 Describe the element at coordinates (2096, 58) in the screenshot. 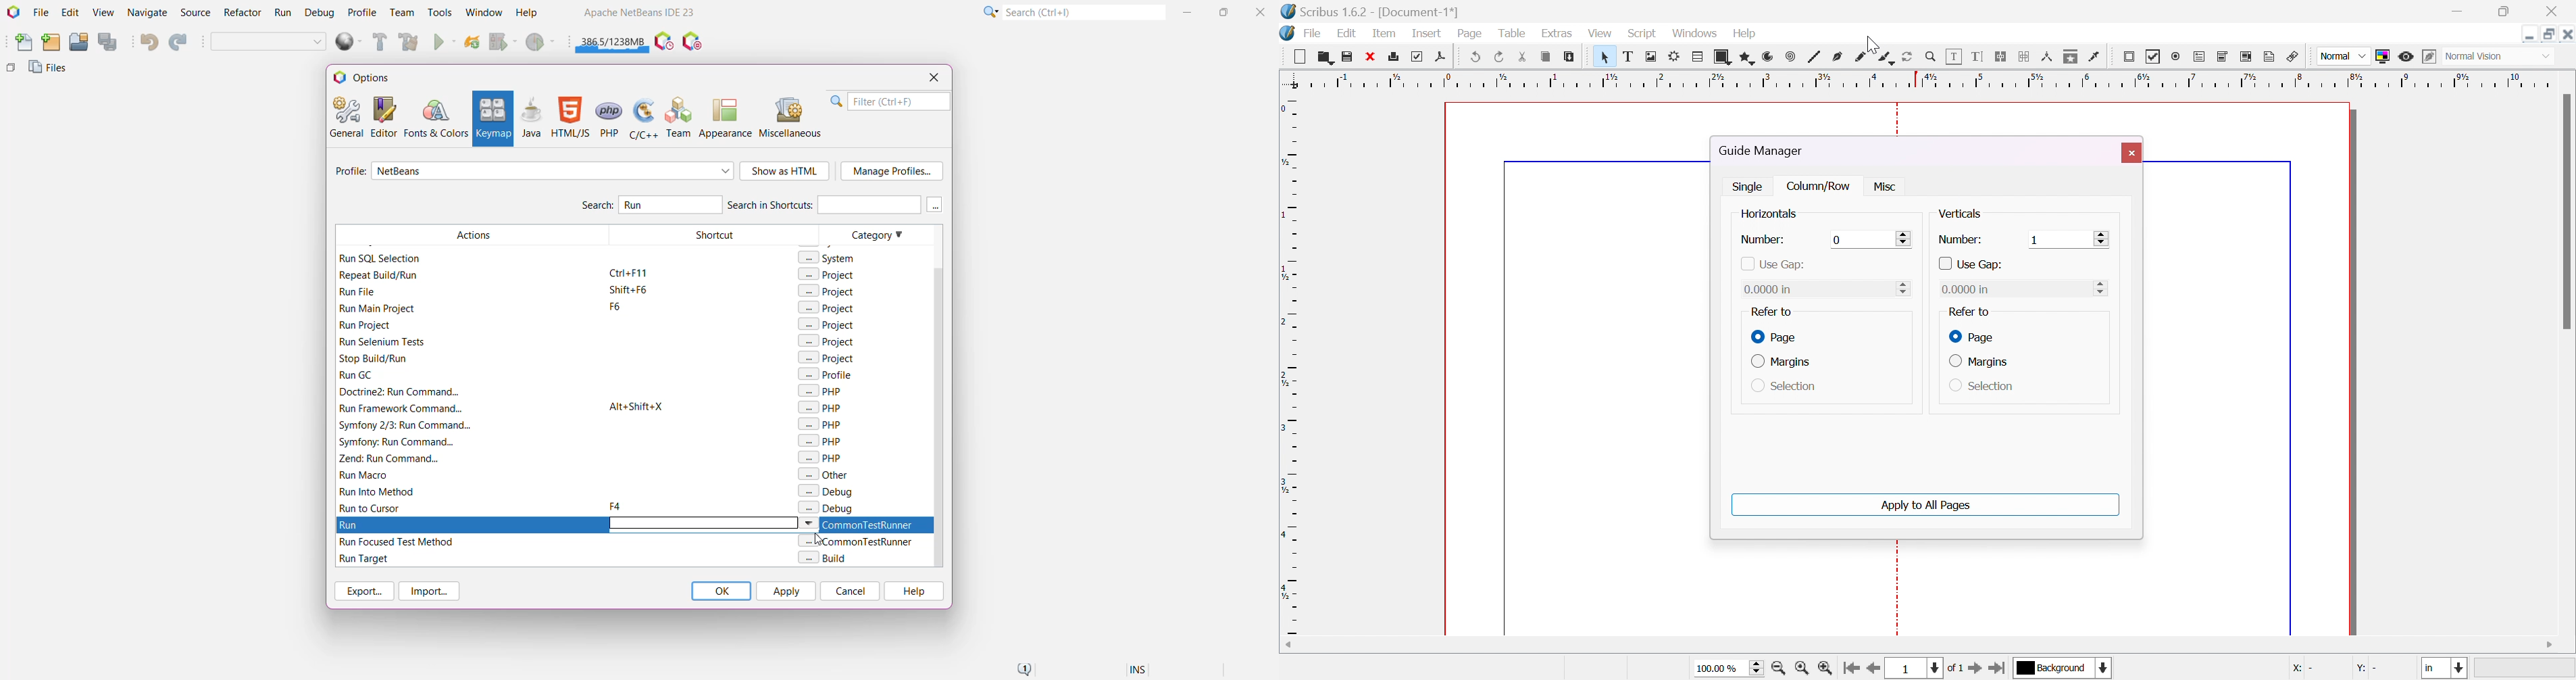

I see `eye dropper` at that location.